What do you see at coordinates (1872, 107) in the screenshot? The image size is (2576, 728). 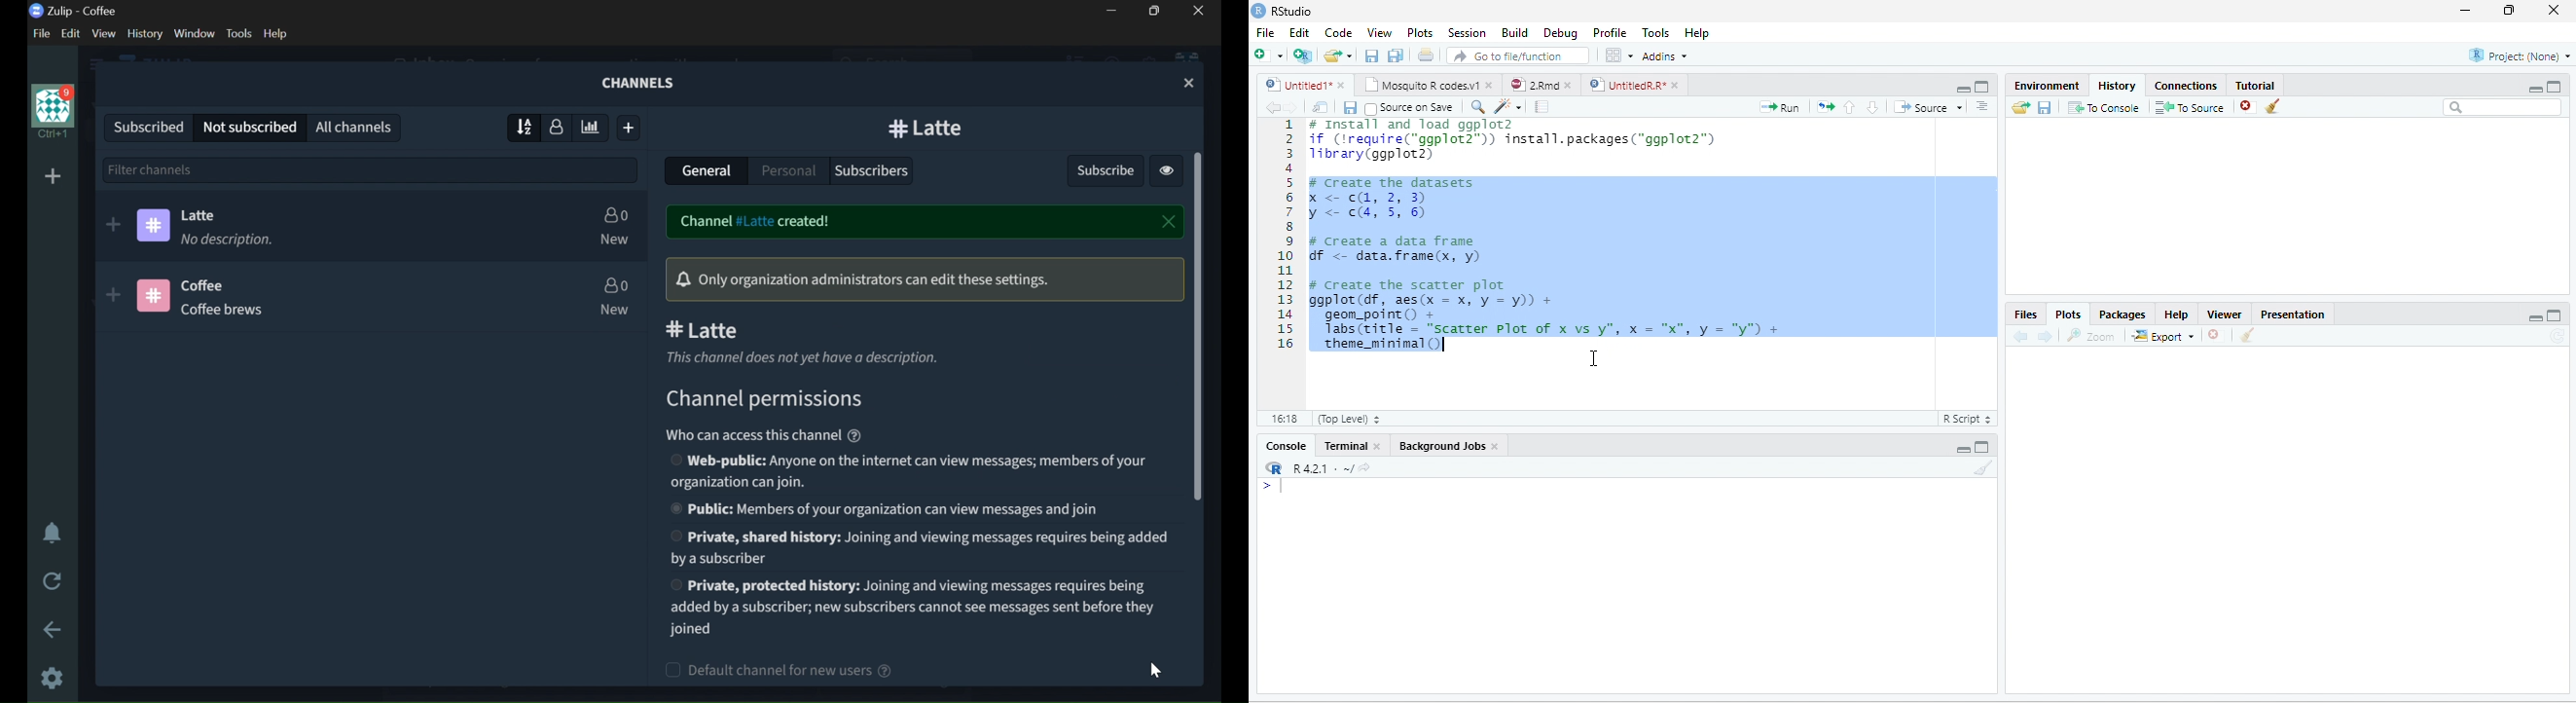 I see `Go to next section/chunk` at bounding box center [1872, 107].